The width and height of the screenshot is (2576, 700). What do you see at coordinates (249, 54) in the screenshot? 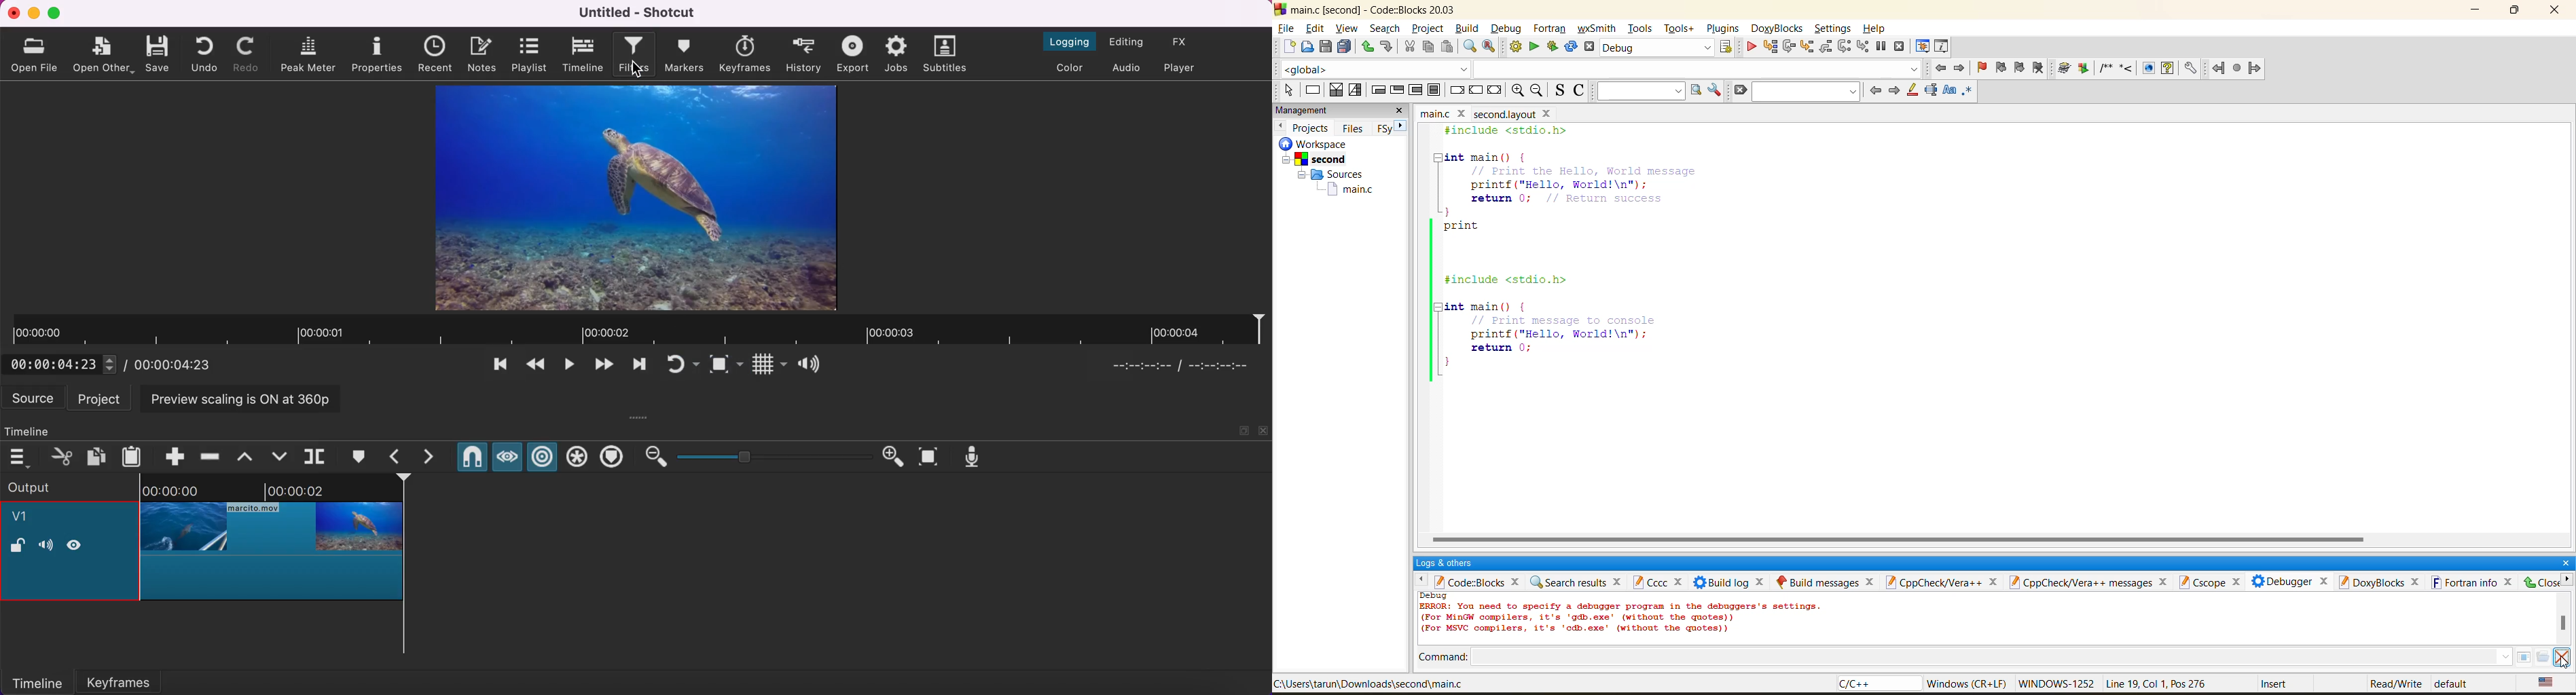
I see `redo` at bounding box center [249, 54].